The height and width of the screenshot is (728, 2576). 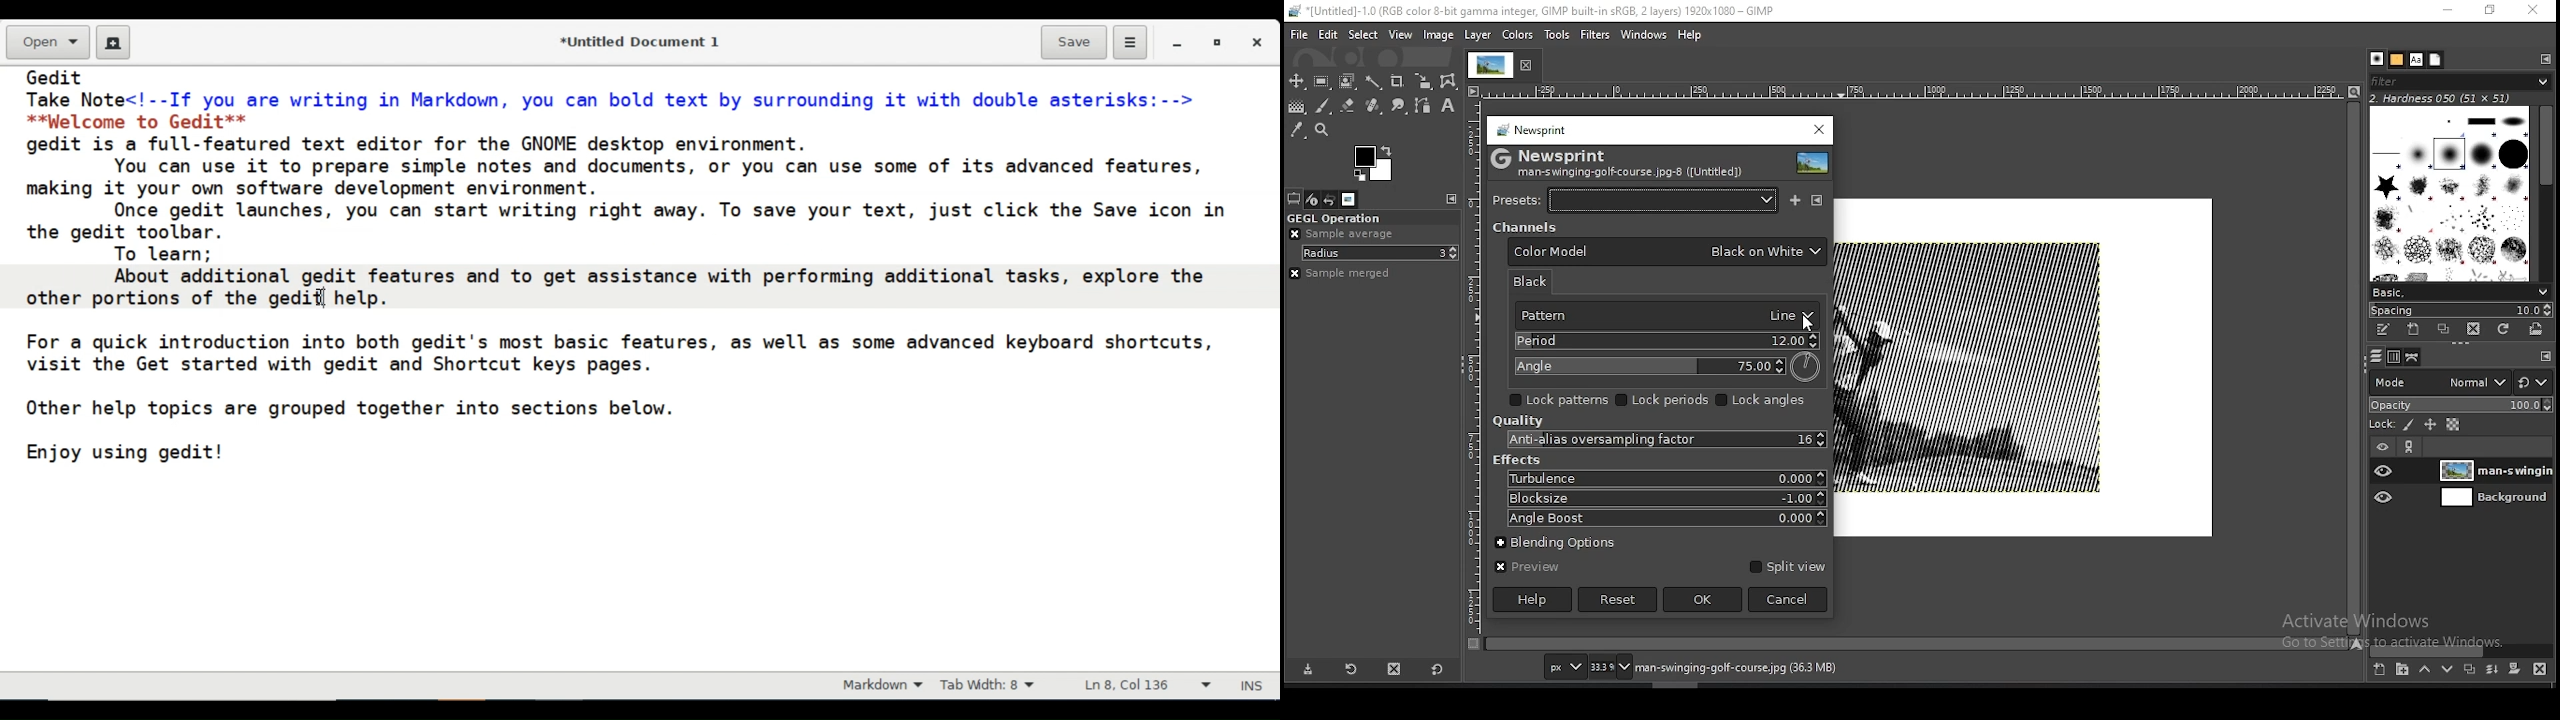 I want to click on lock periods on/off, so click(x=1664, y=400).